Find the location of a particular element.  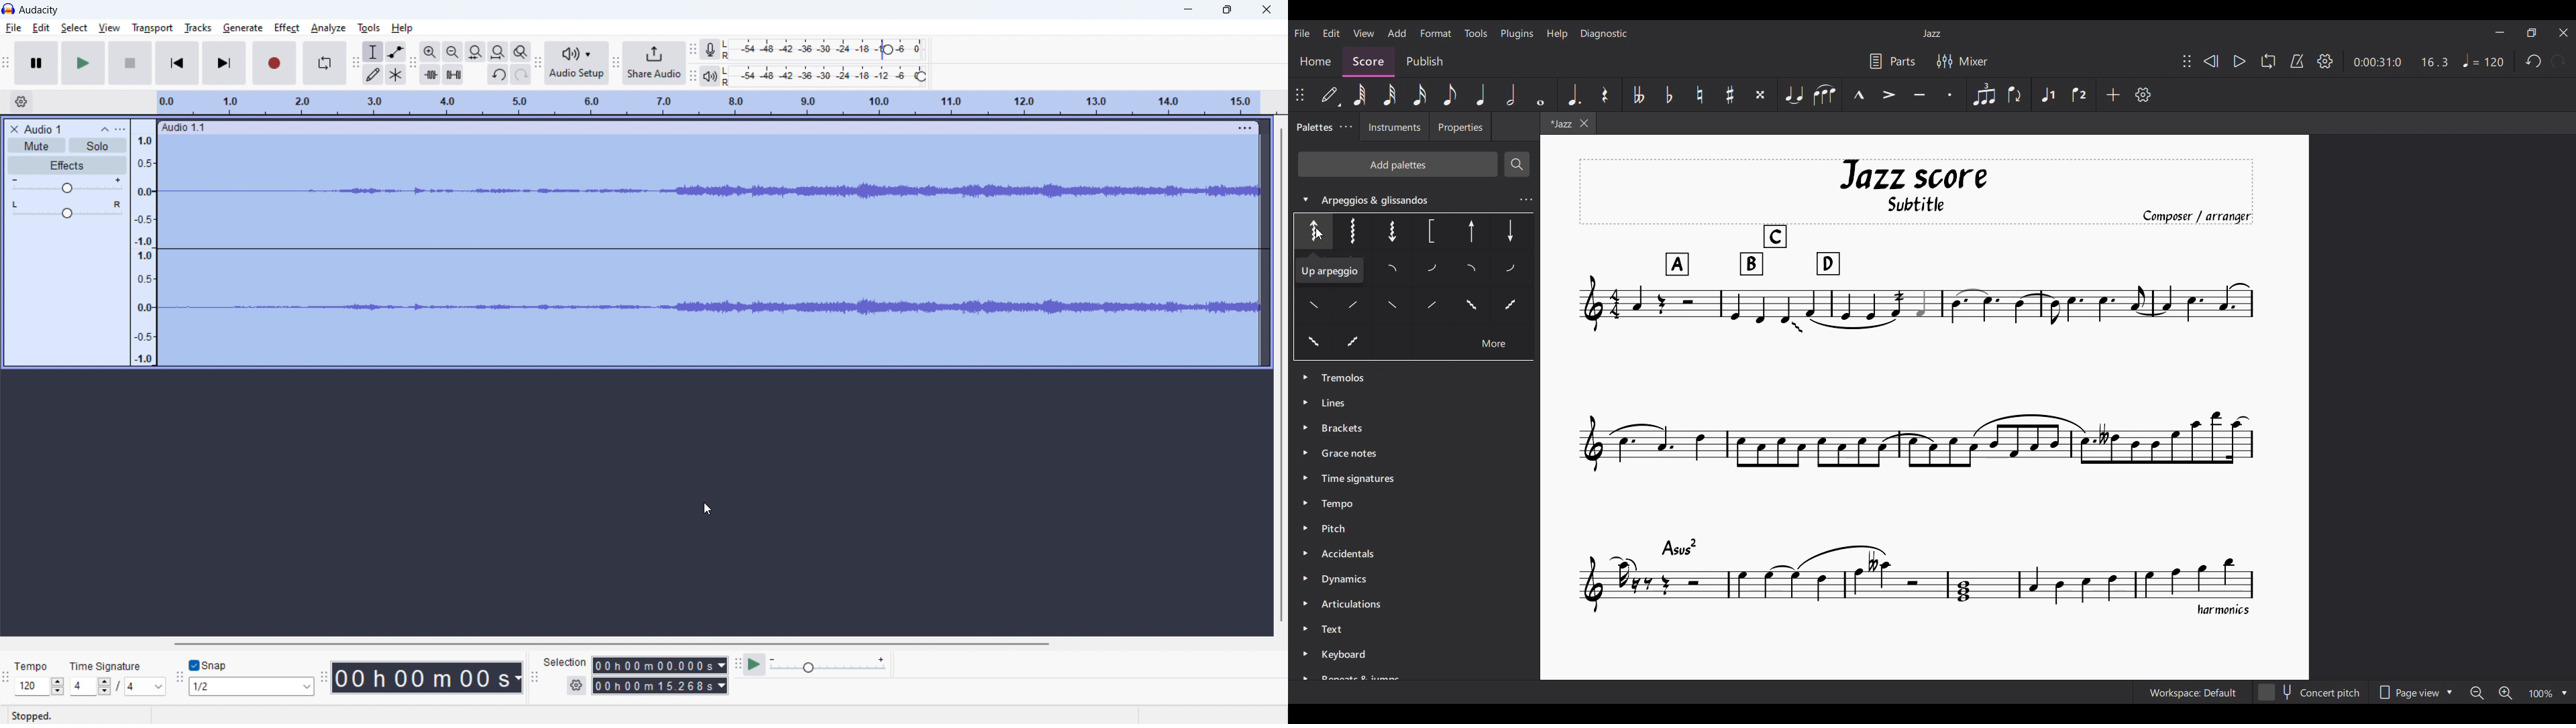

Brackets is located at coordinates (1344, 429).